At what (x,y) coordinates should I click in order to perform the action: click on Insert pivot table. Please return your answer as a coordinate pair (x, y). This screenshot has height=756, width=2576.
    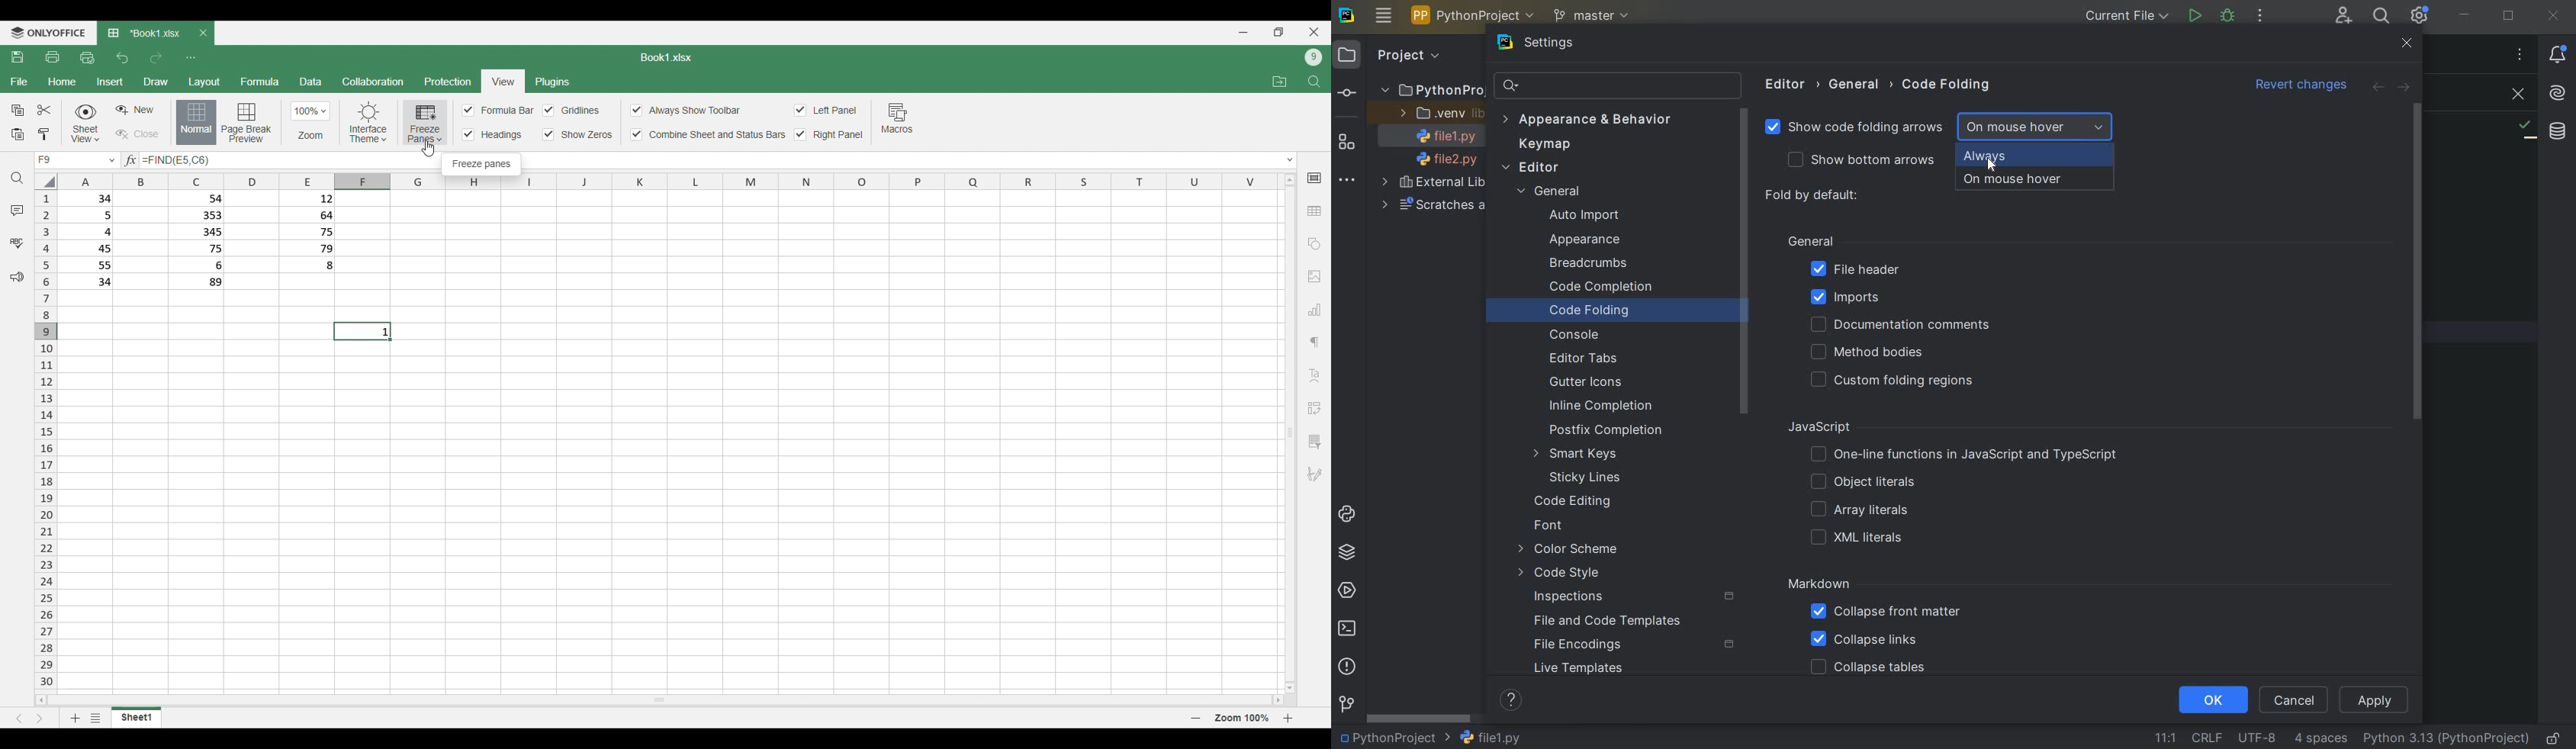
    Looking at the image, I should click on (1314, 408).